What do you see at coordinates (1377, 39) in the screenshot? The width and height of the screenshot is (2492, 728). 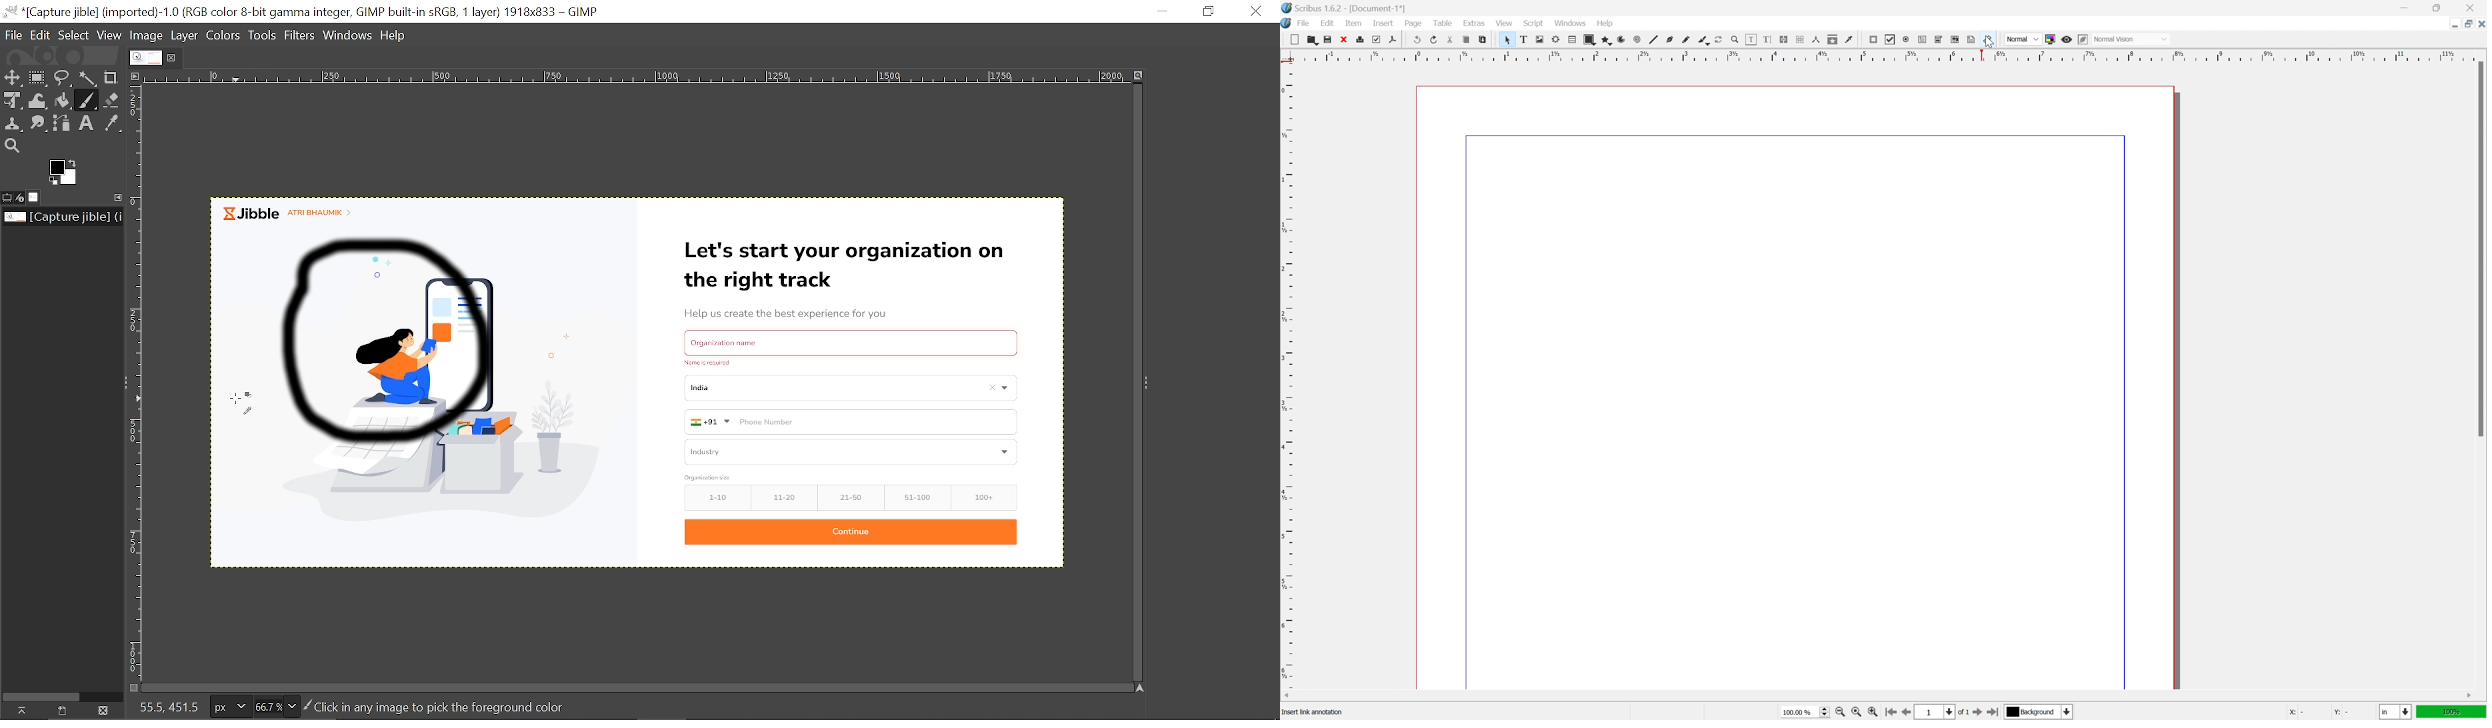 I see `preflight verifier` at bounding box center [1377, 39].